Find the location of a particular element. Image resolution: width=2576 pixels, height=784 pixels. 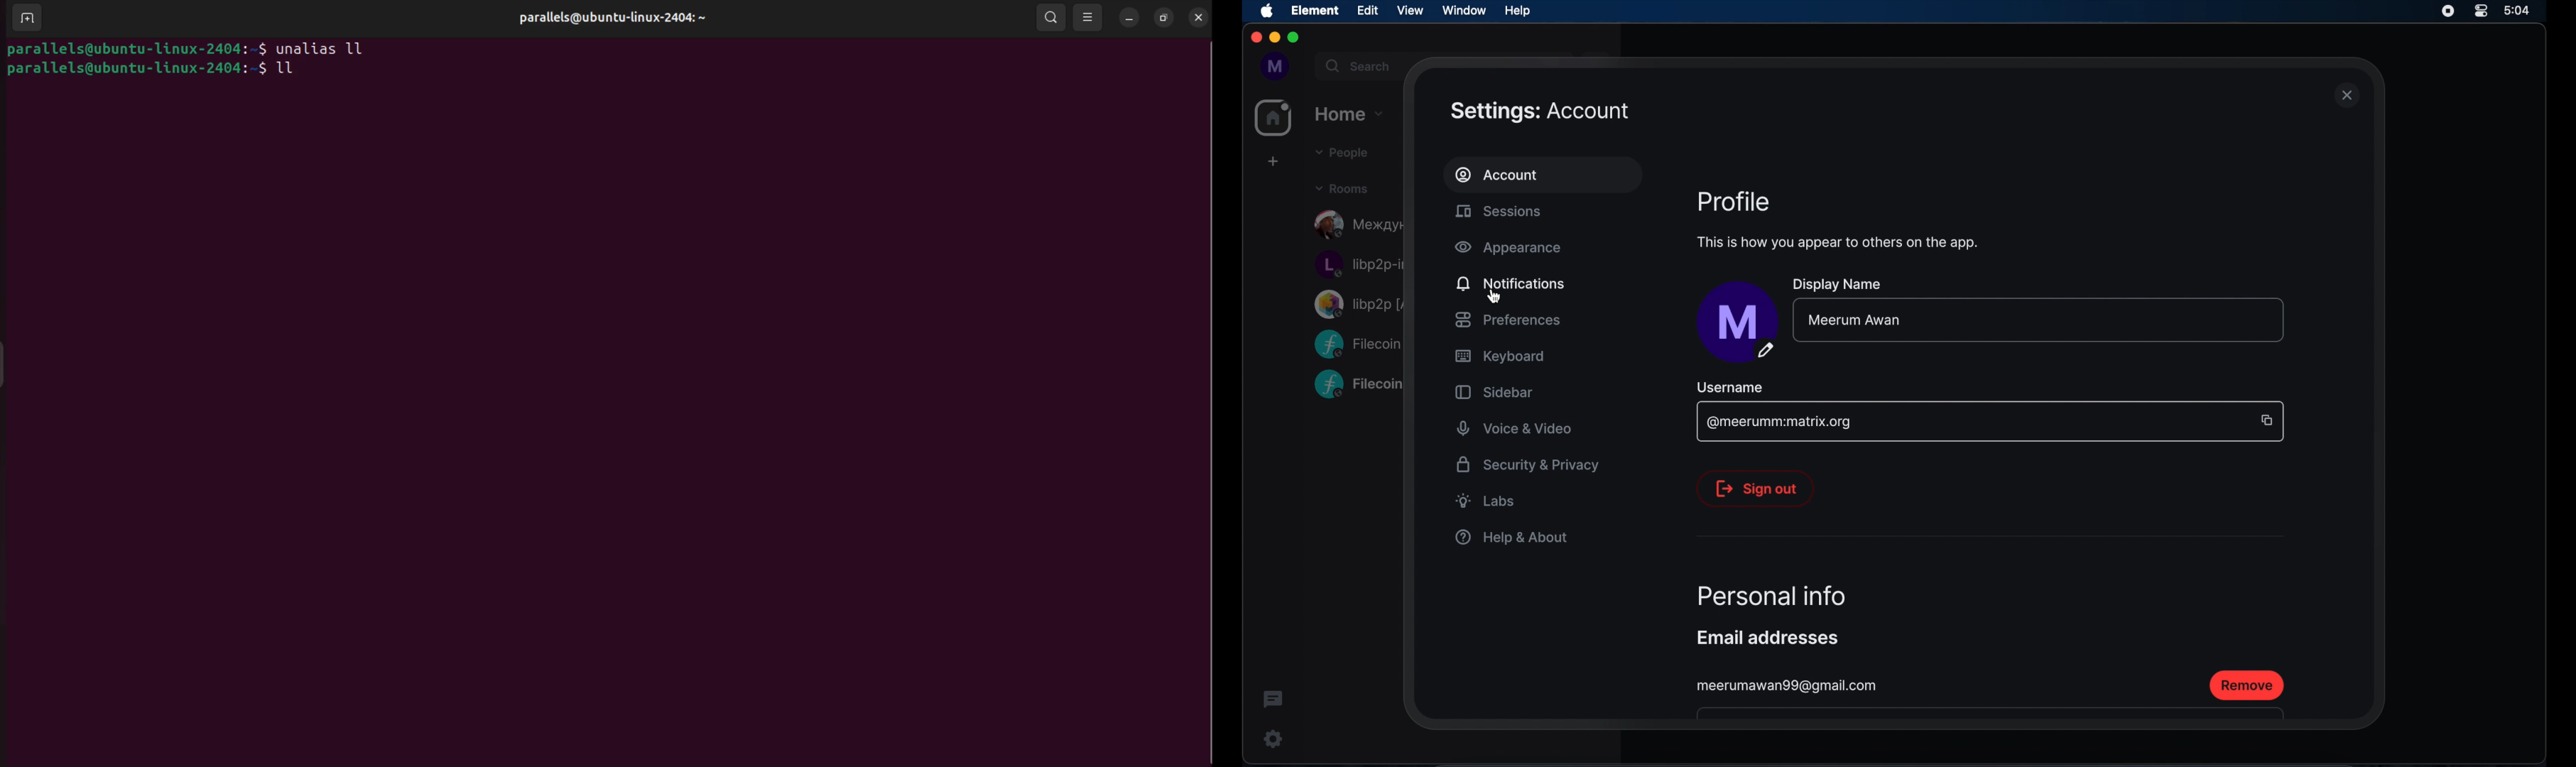

labs is located at coordinates (1486, 501).